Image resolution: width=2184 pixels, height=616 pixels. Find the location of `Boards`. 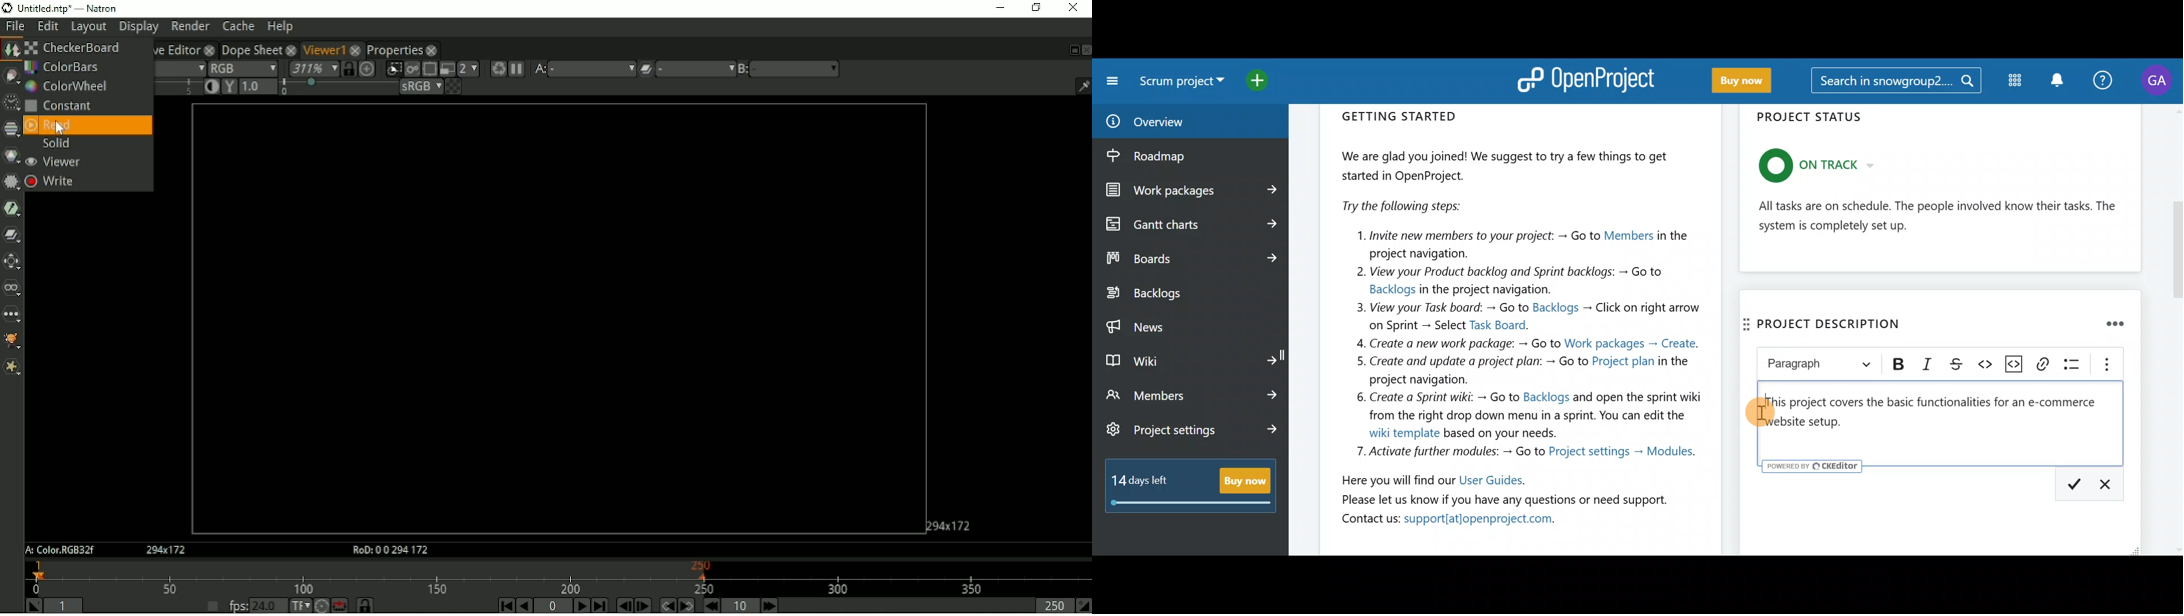

Boards is located at coordinates (1190, 258).